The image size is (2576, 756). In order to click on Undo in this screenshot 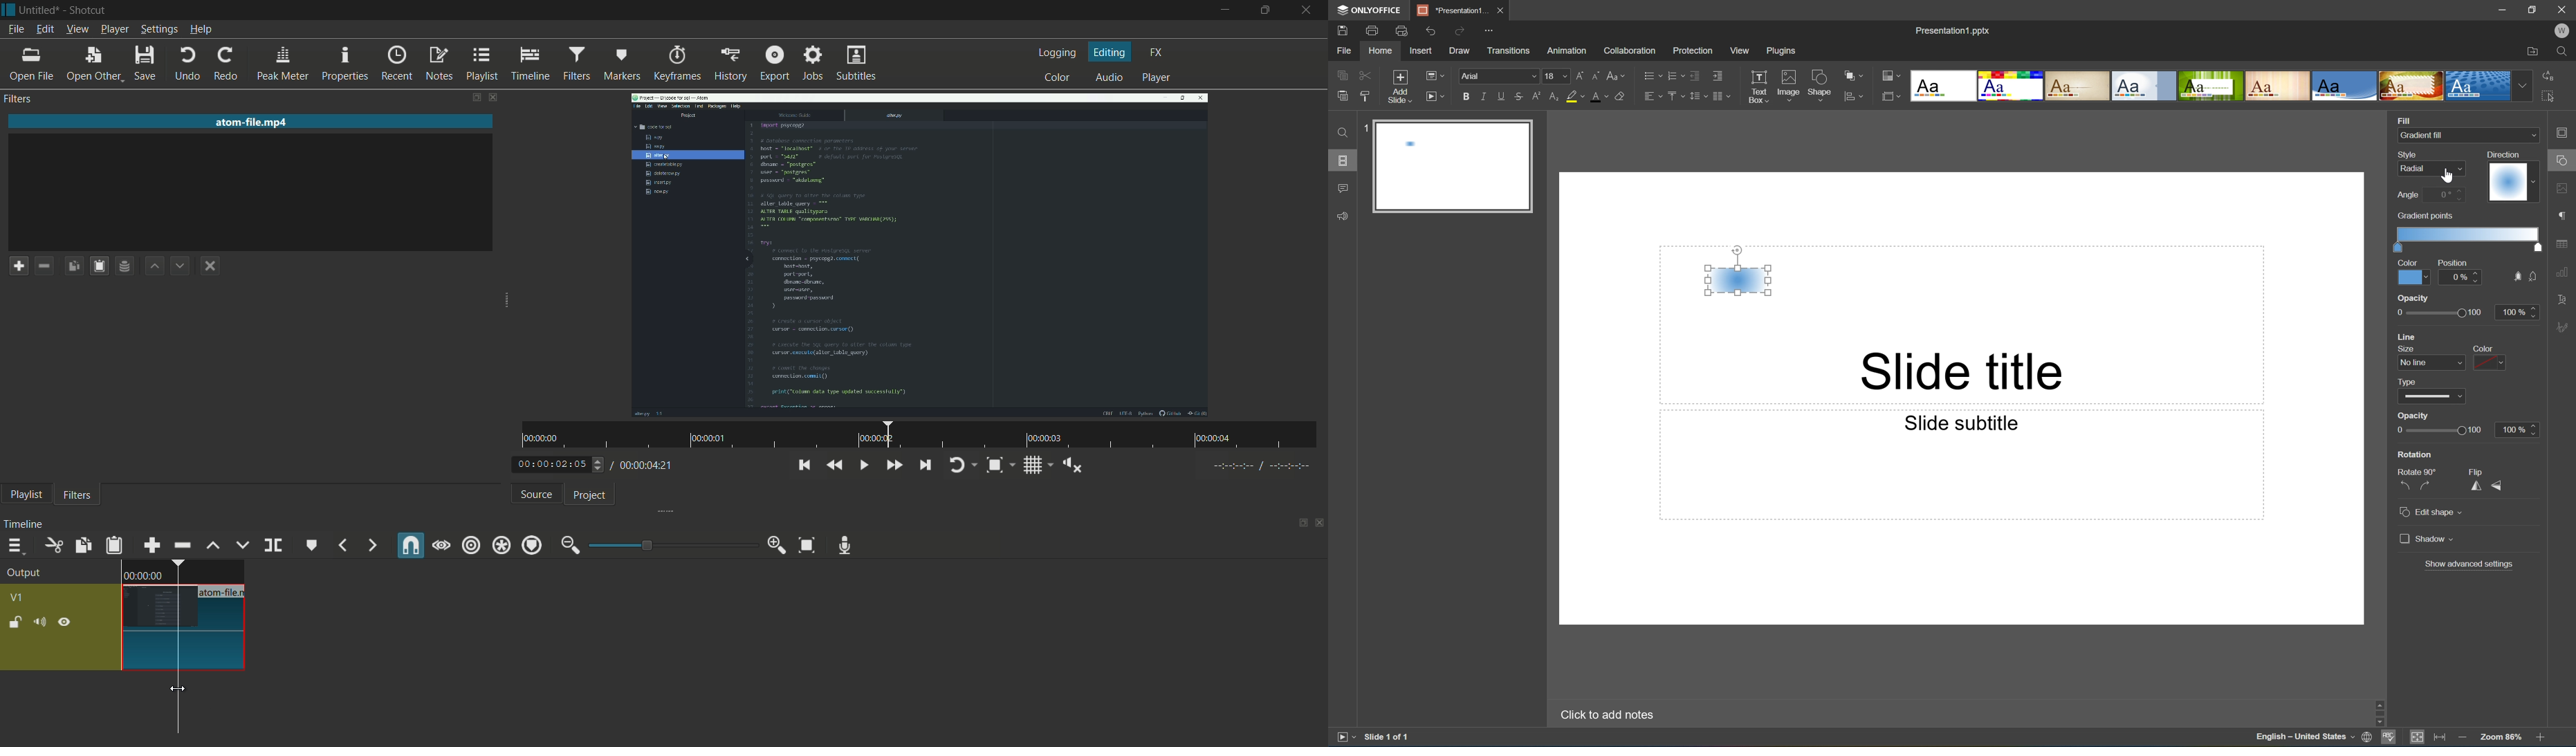, I will do `click(1429, 31)`.